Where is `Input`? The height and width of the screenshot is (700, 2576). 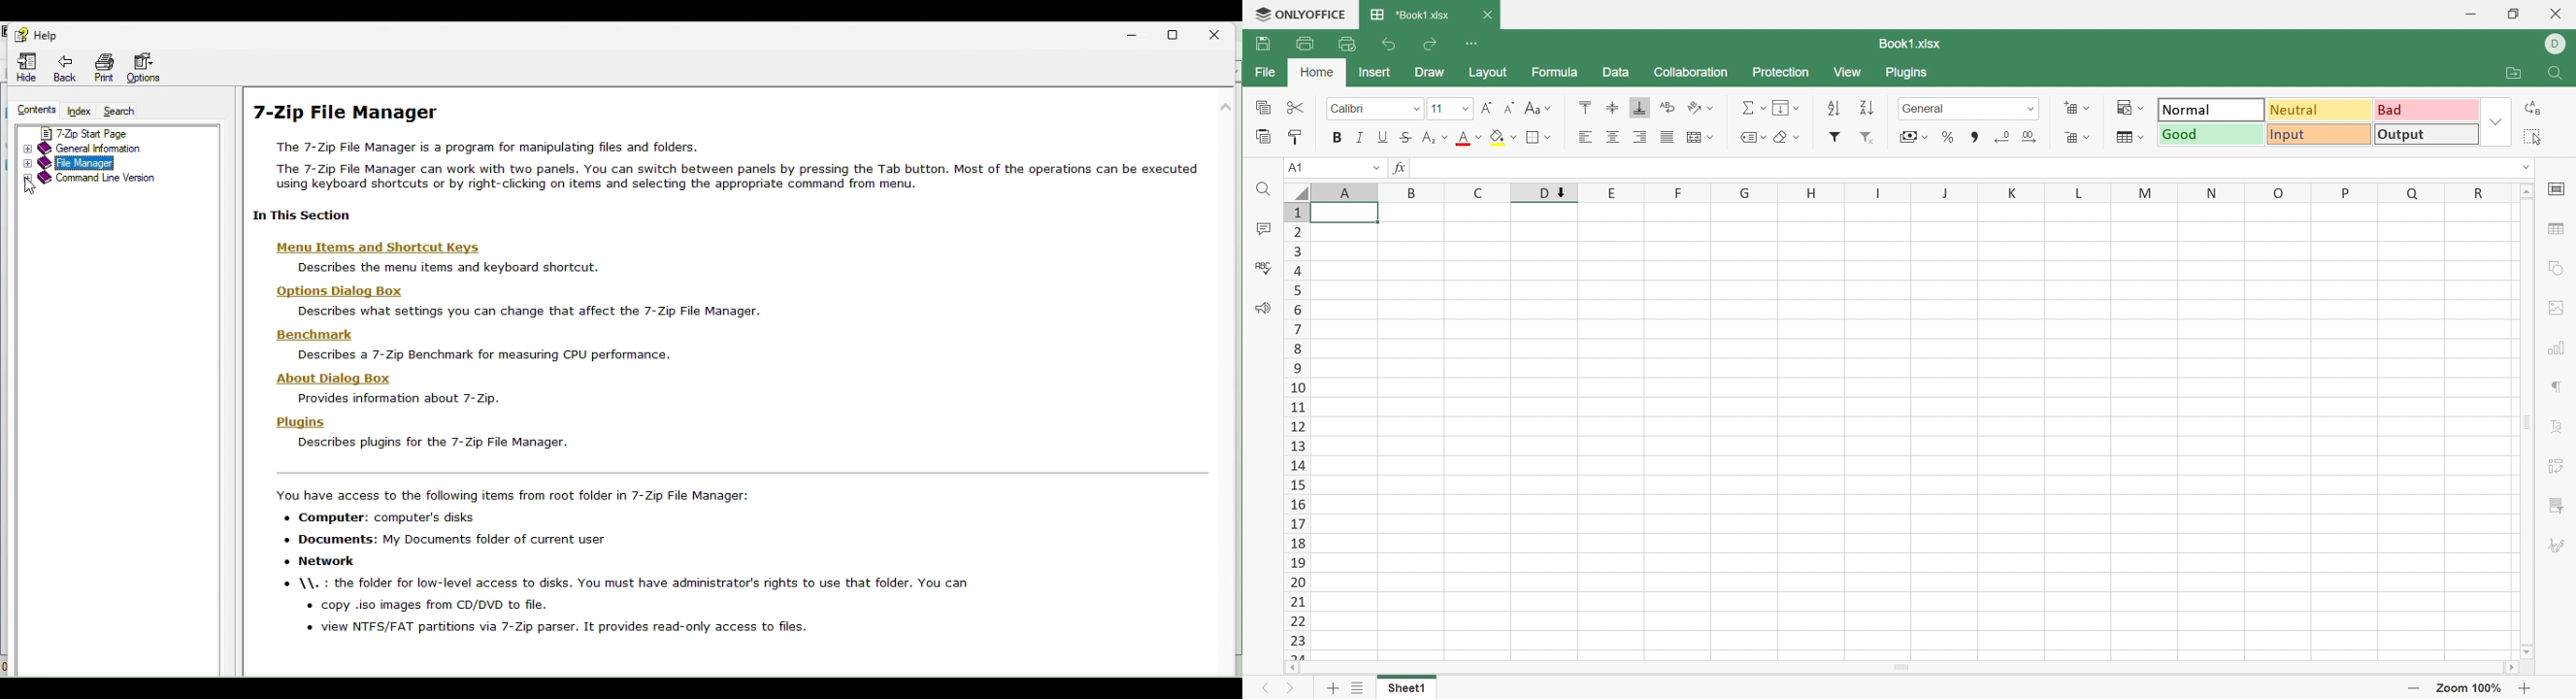 Input is located at coordinates (2320, 134).